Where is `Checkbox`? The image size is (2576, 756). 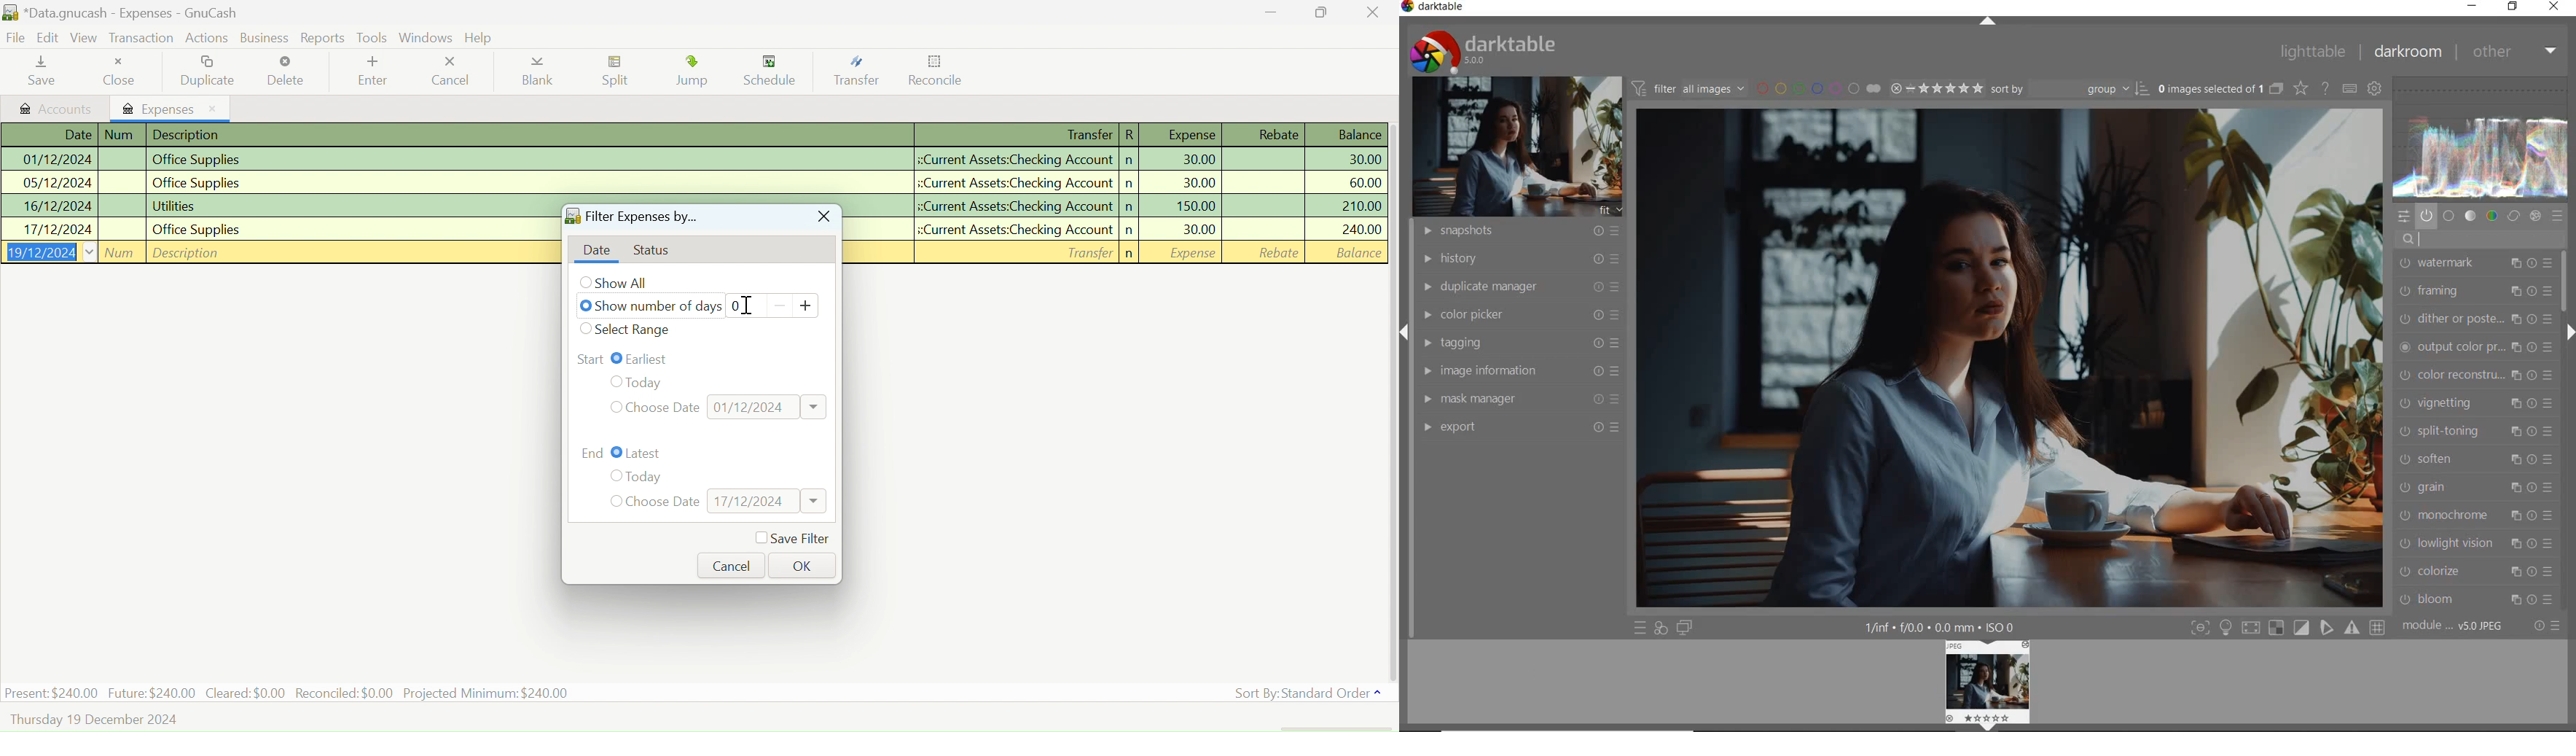 Checkbox is located at coordinates (617, 358).